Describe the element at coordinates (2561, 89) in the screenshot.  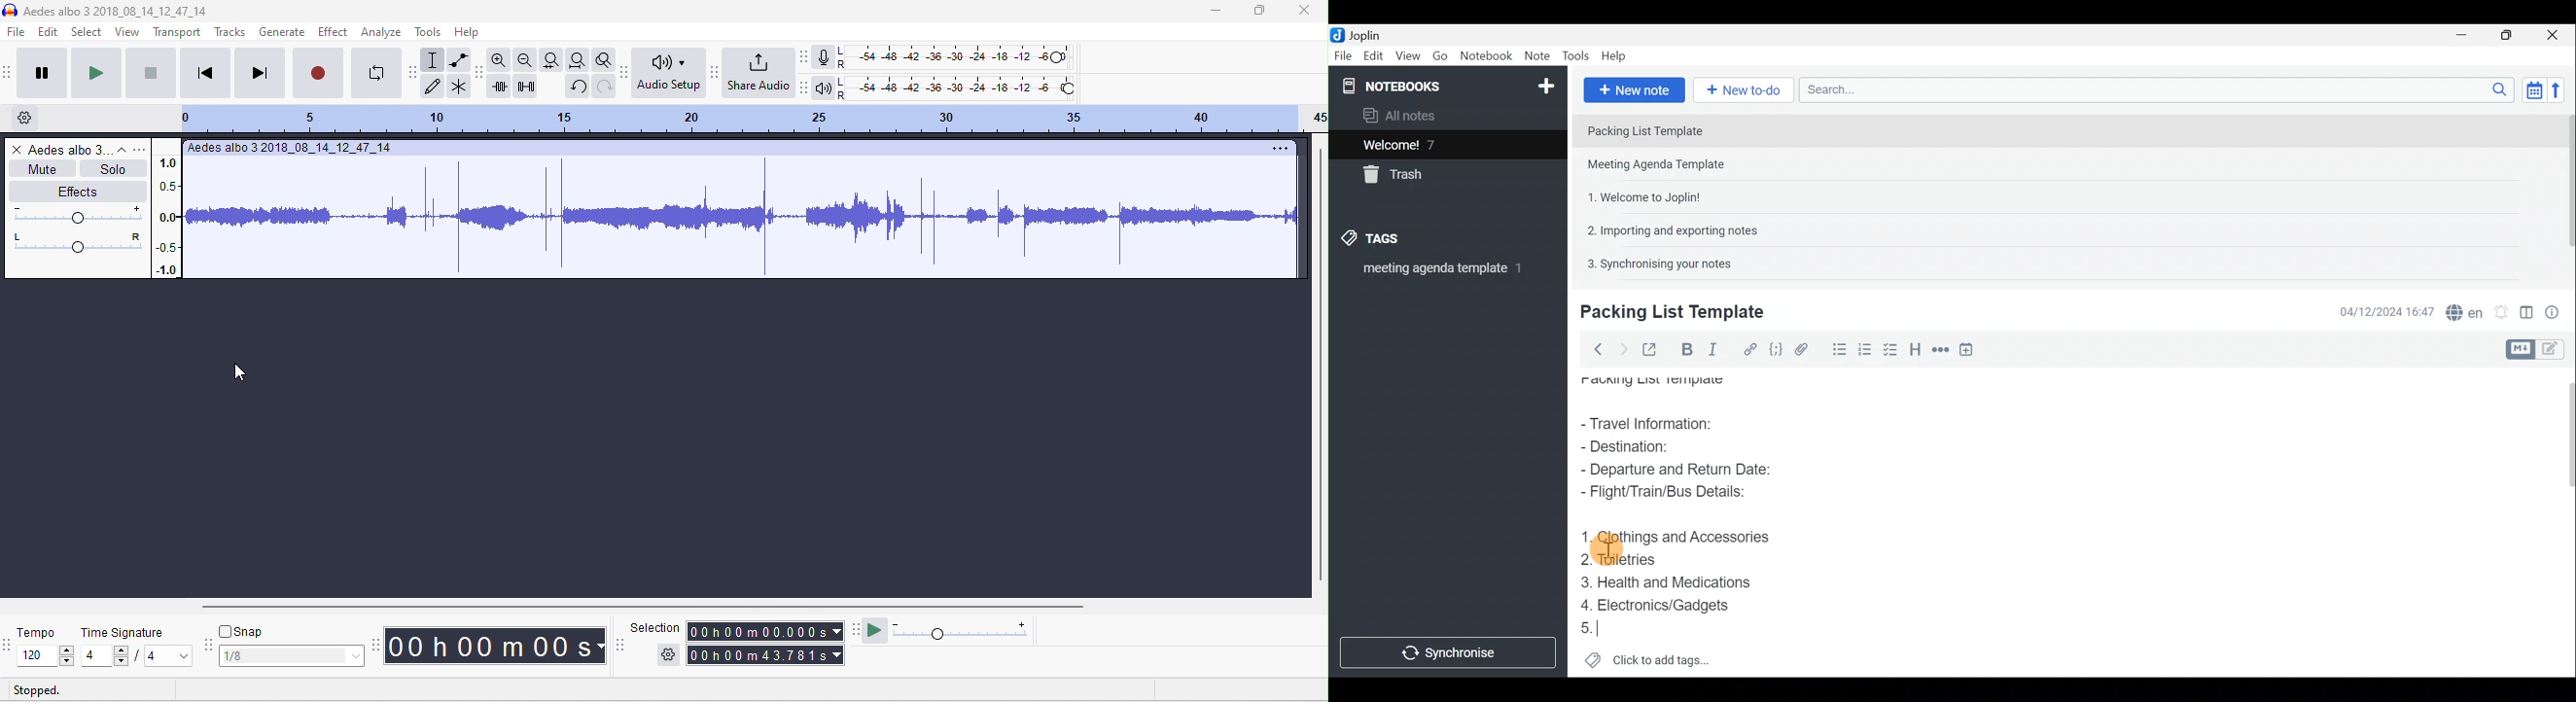
I see `Reverse sort order` at that location.